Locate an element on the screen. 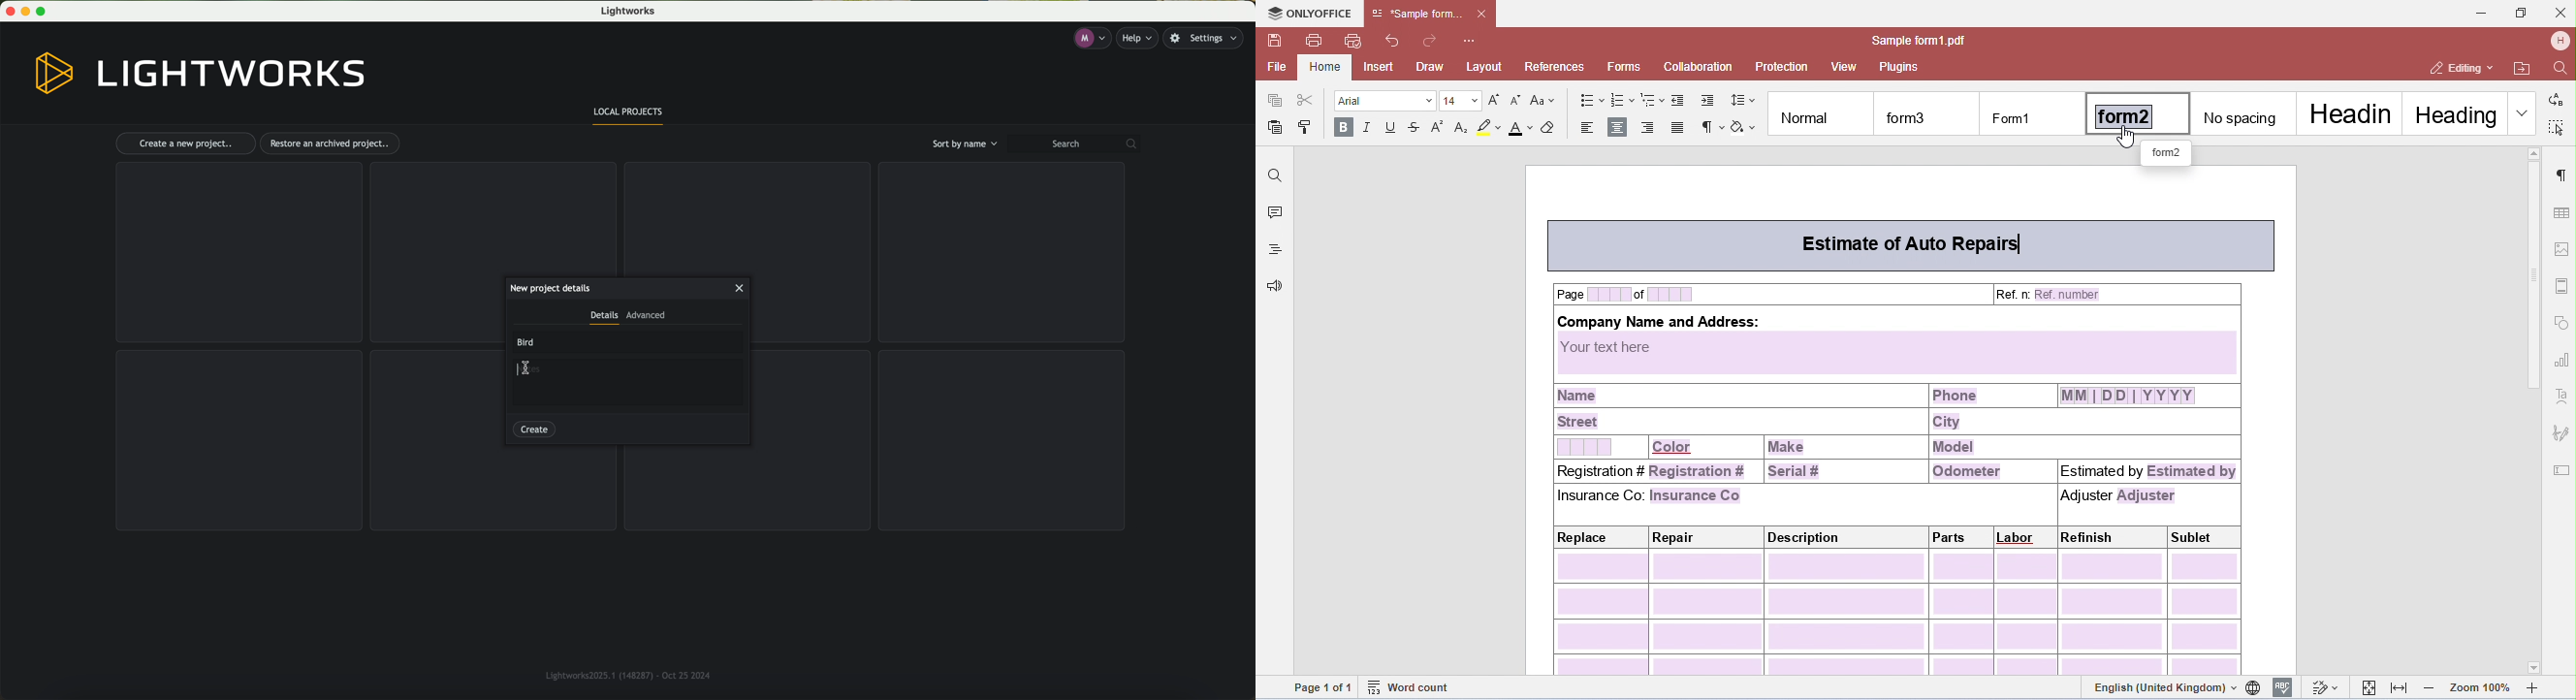  maximize is located at coordinates (44, 11).